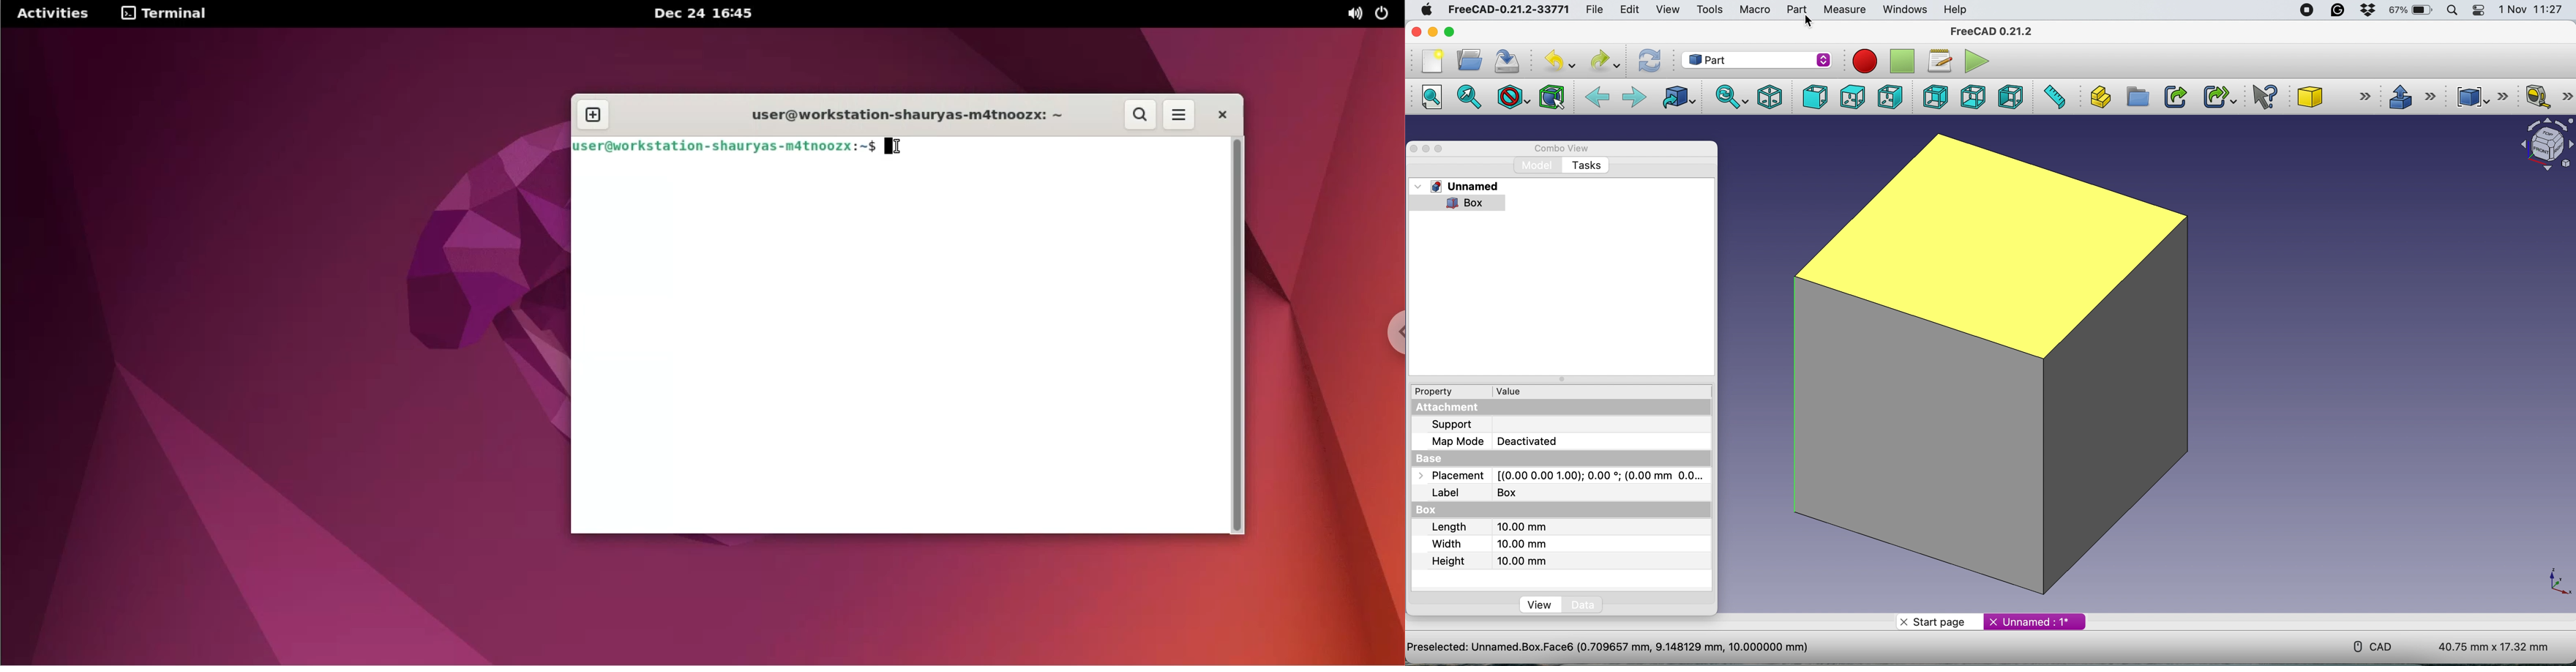 This screenshot has height=672, width=2576. What do you see at coordinates (2480, 11) in the screenshot?
I see `control center` at bounding box center [2480, 11].